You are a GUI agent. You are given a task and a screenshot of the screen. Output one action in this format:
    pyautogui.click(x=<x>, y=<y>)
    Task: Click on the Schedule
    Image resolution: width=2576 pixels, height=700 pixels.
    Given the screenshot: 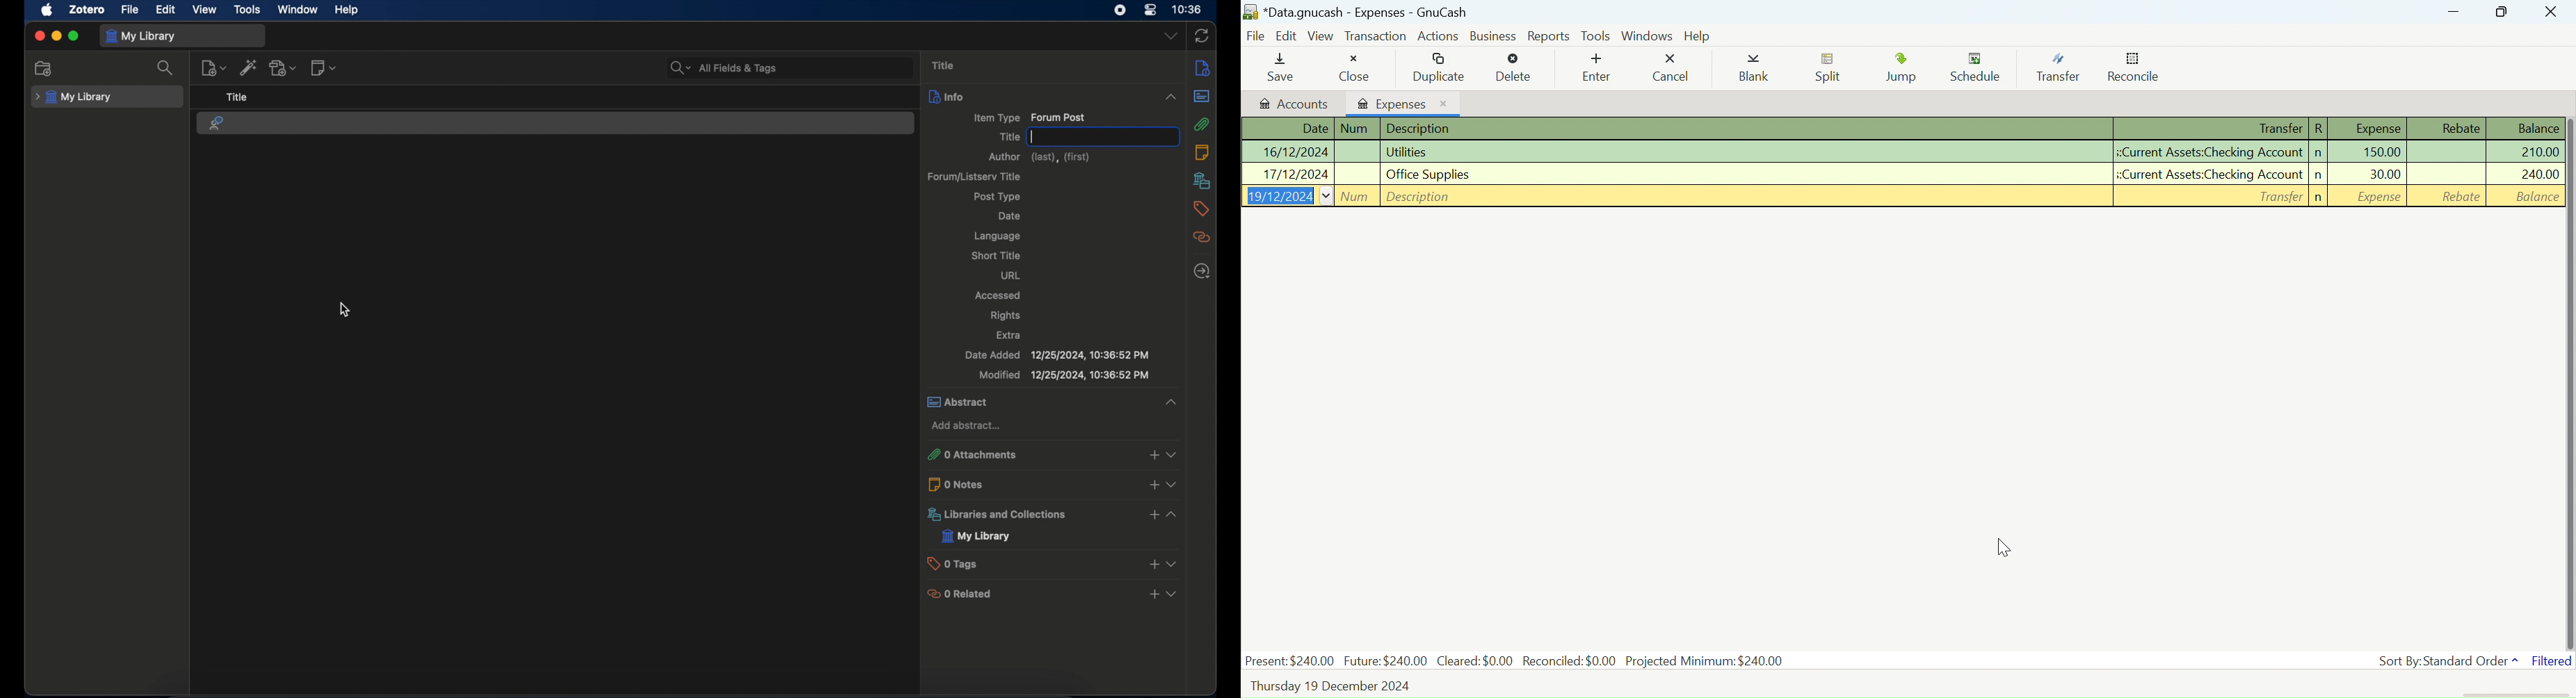 What is the action you would take?
    pyautogui.click(x=1980, y=68)
    